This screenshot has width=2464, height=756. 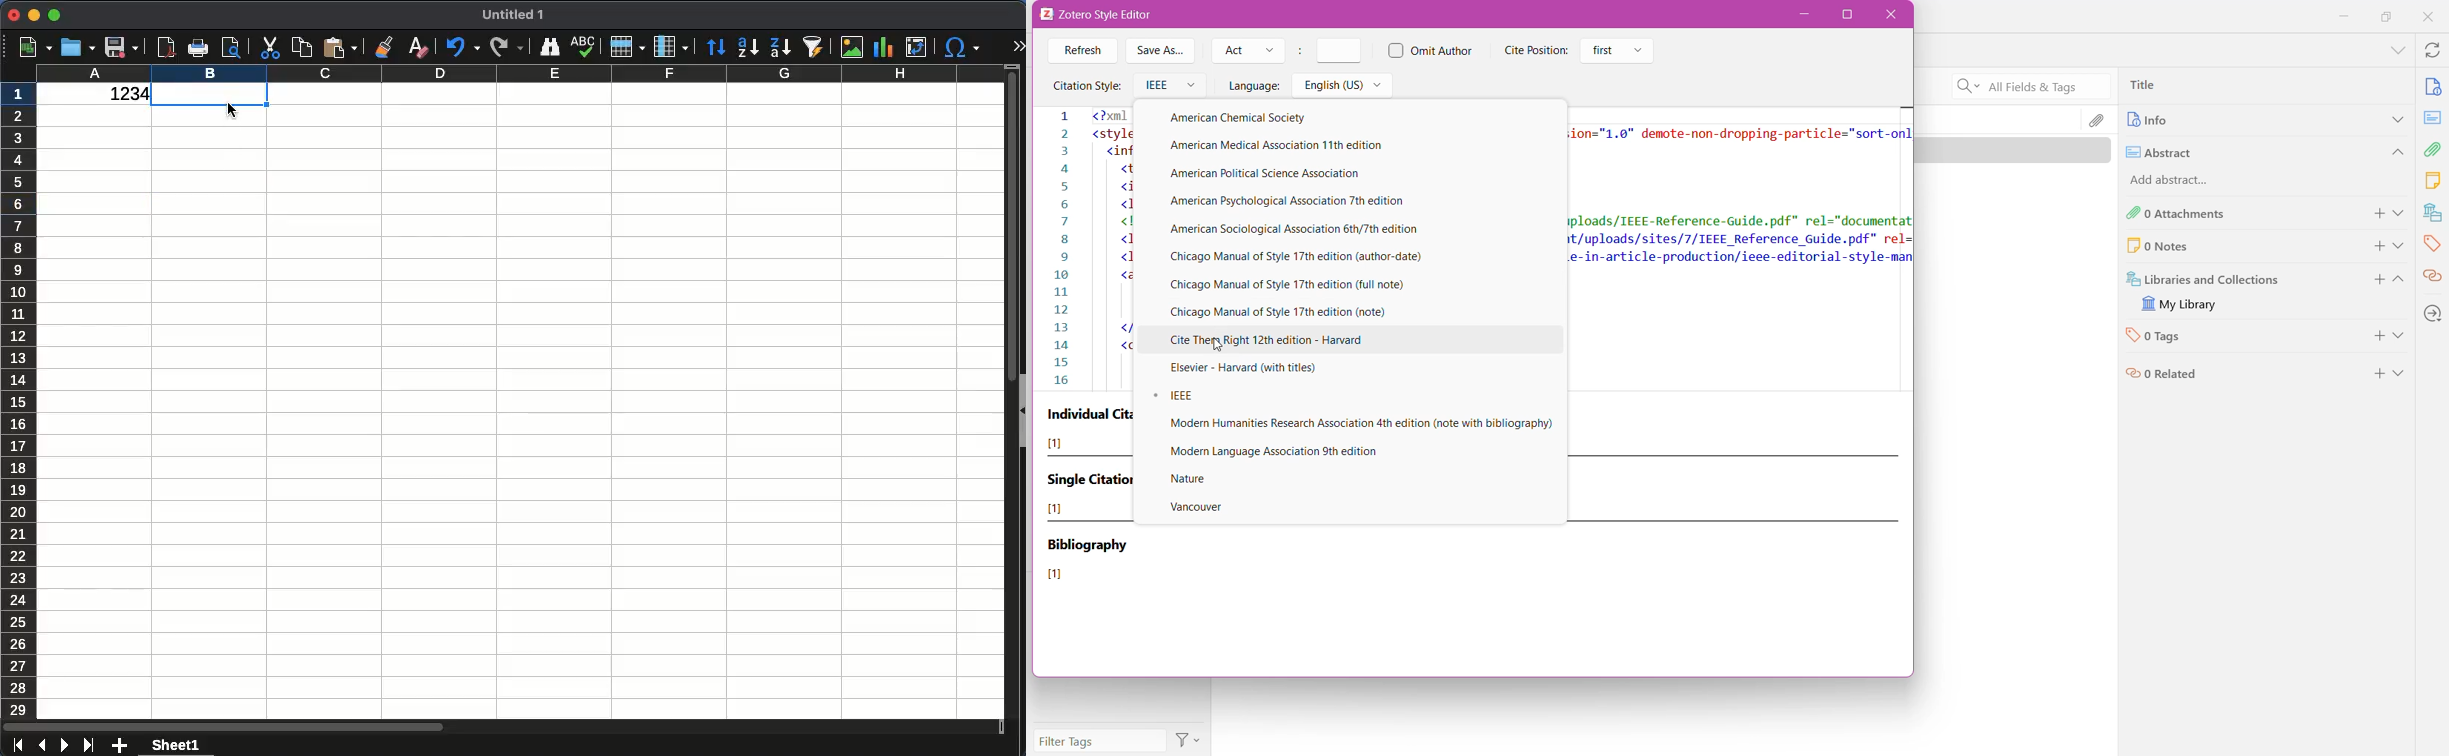 I want to click on close, so click(x=14, y=15).